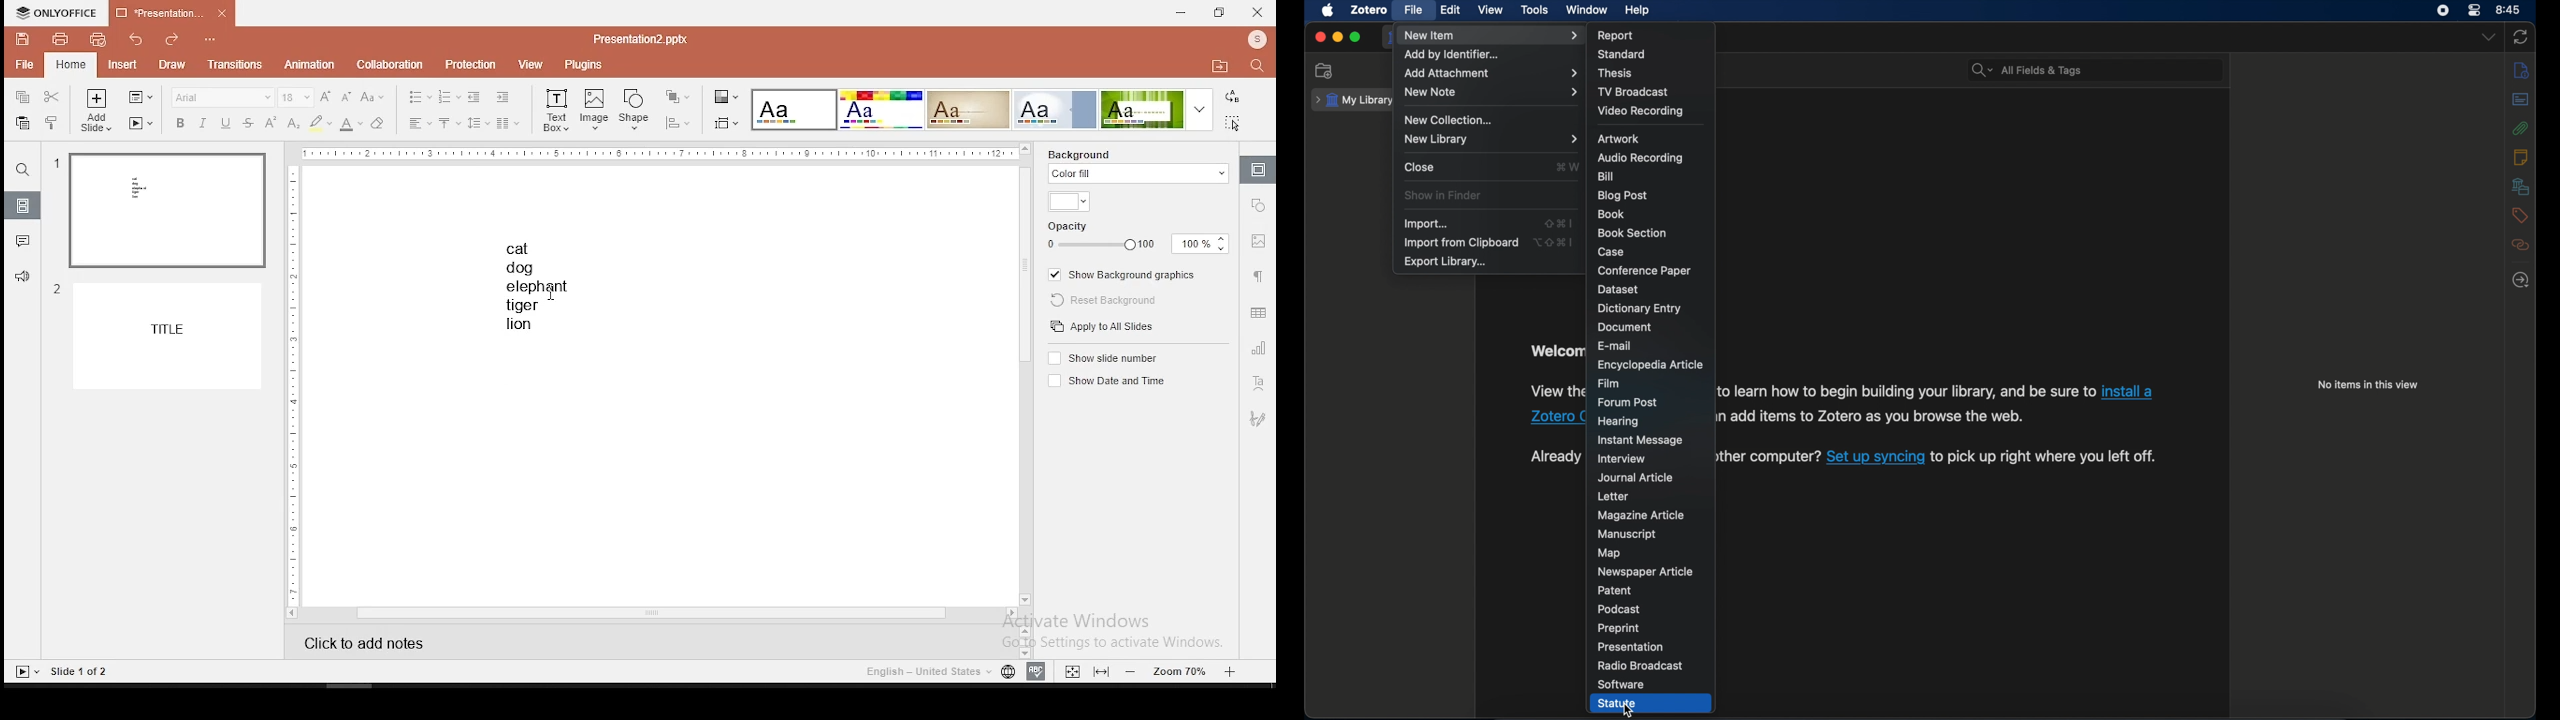 The width and height of the screenshot is (2576, 728). Describe the element at coordinates (1068, 201) in the screenshot. I see `background fill color` at that location.